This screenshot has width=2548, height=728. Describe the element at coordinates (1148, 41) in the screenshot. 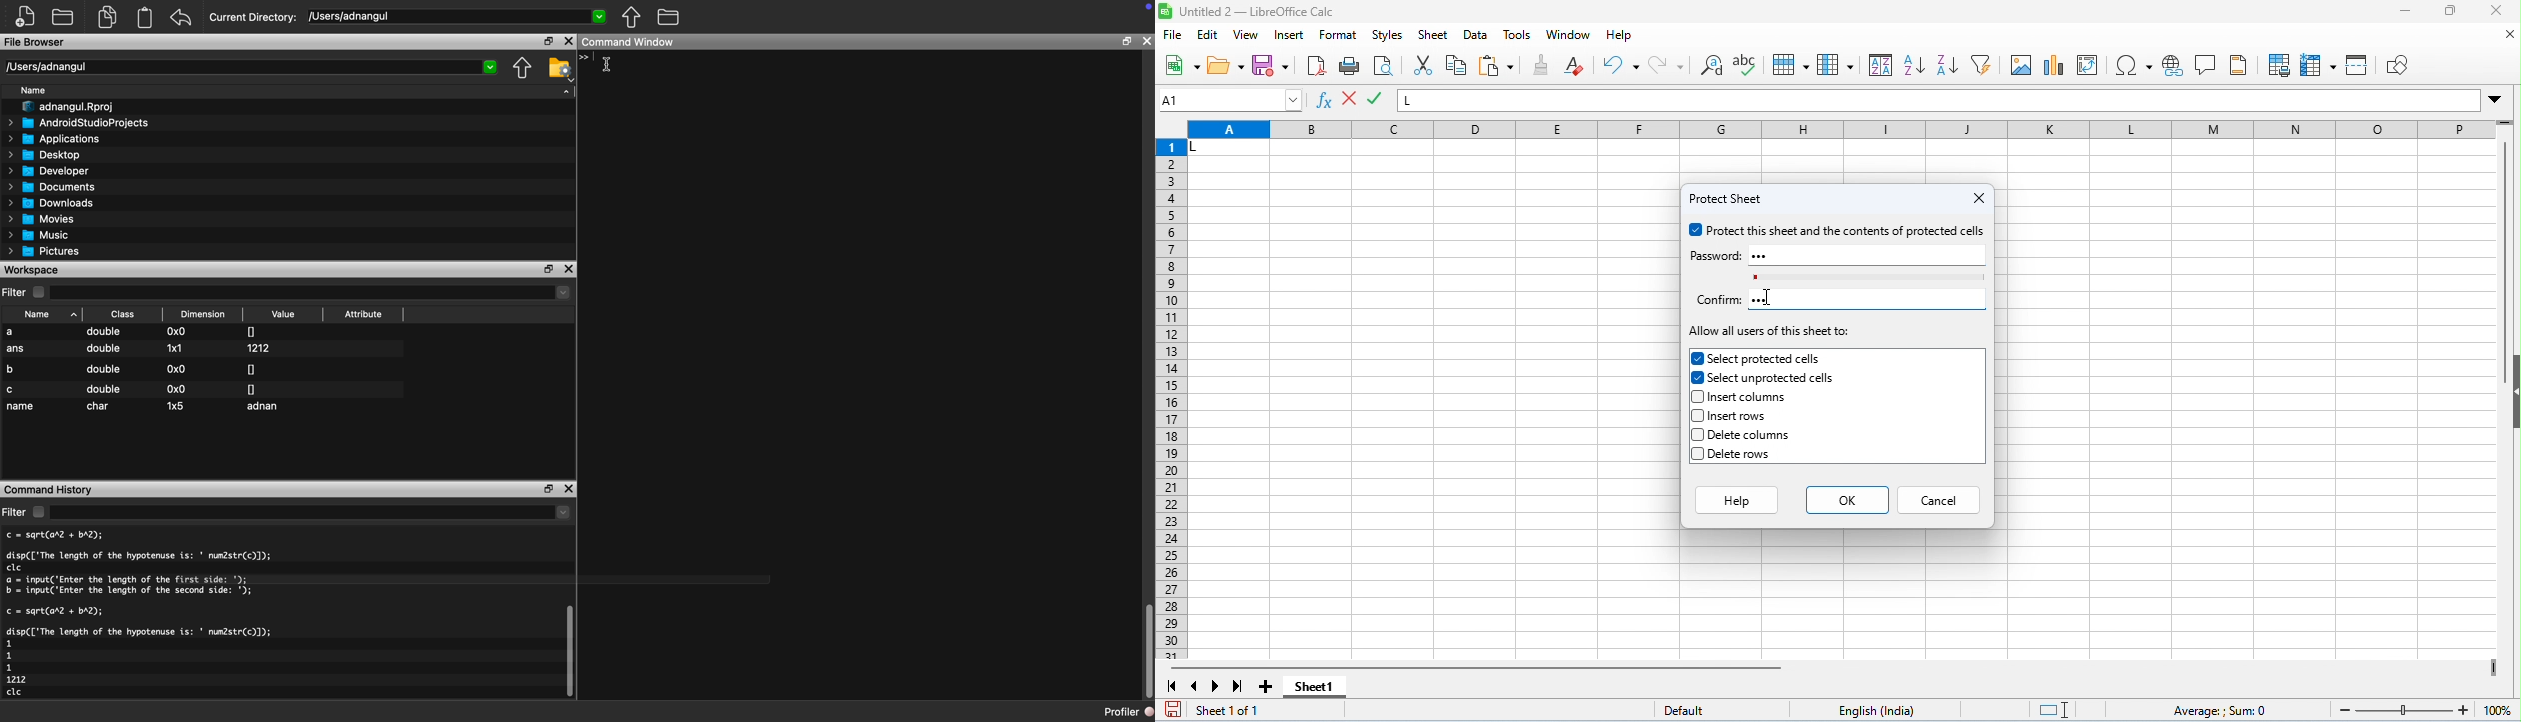

I see `close` at that location.